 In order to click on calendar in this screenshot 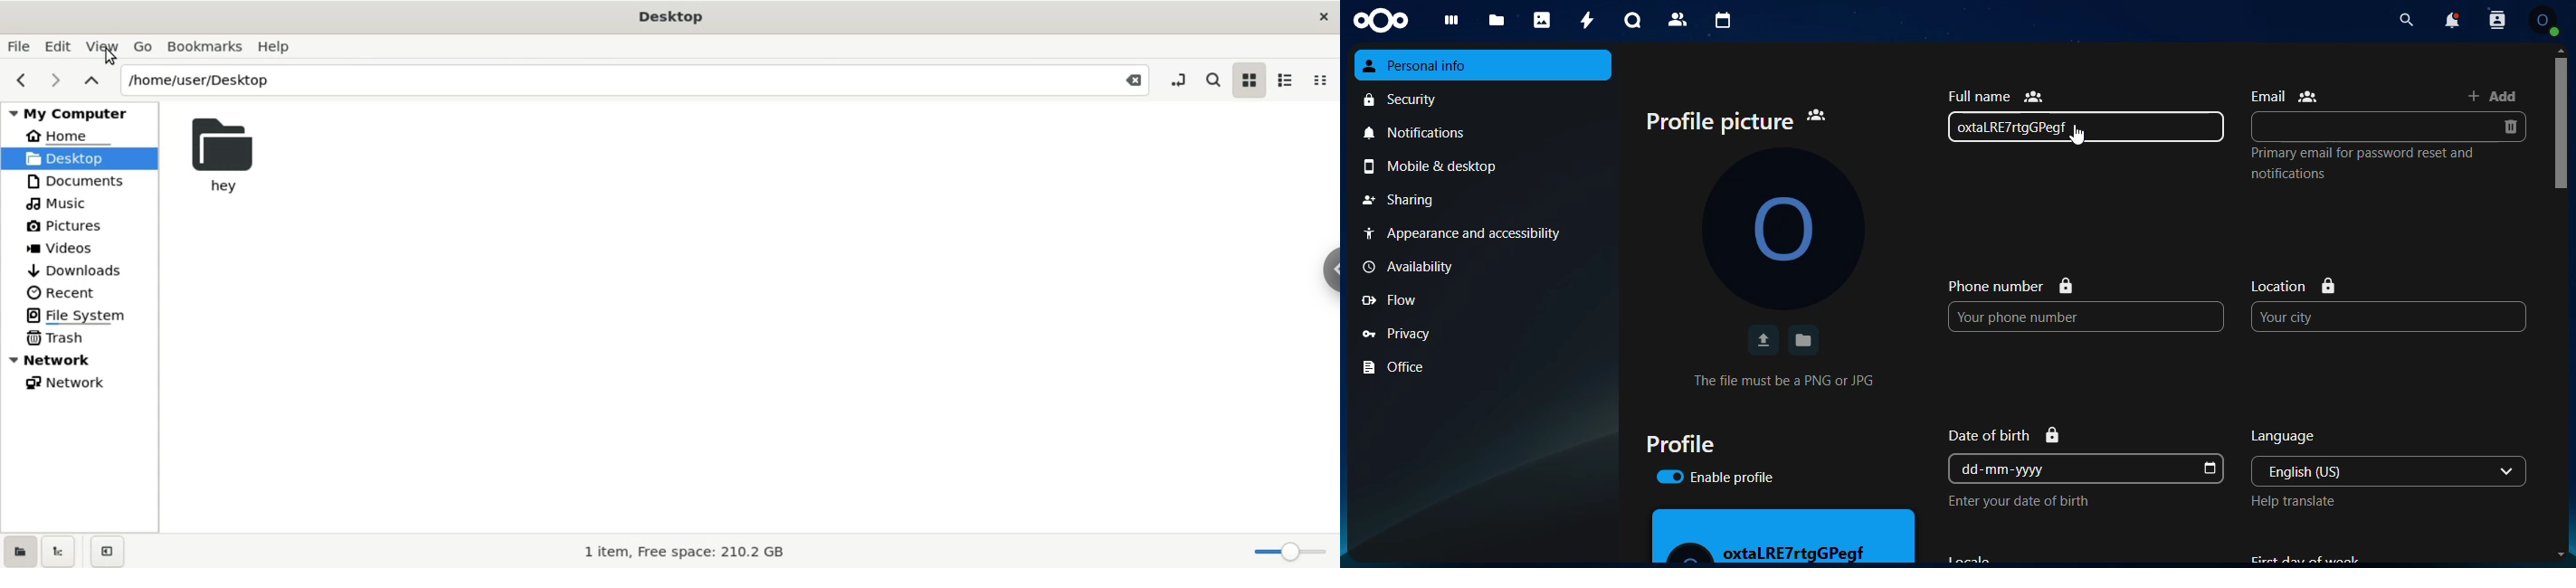, I will do `click(1719, 20)`.